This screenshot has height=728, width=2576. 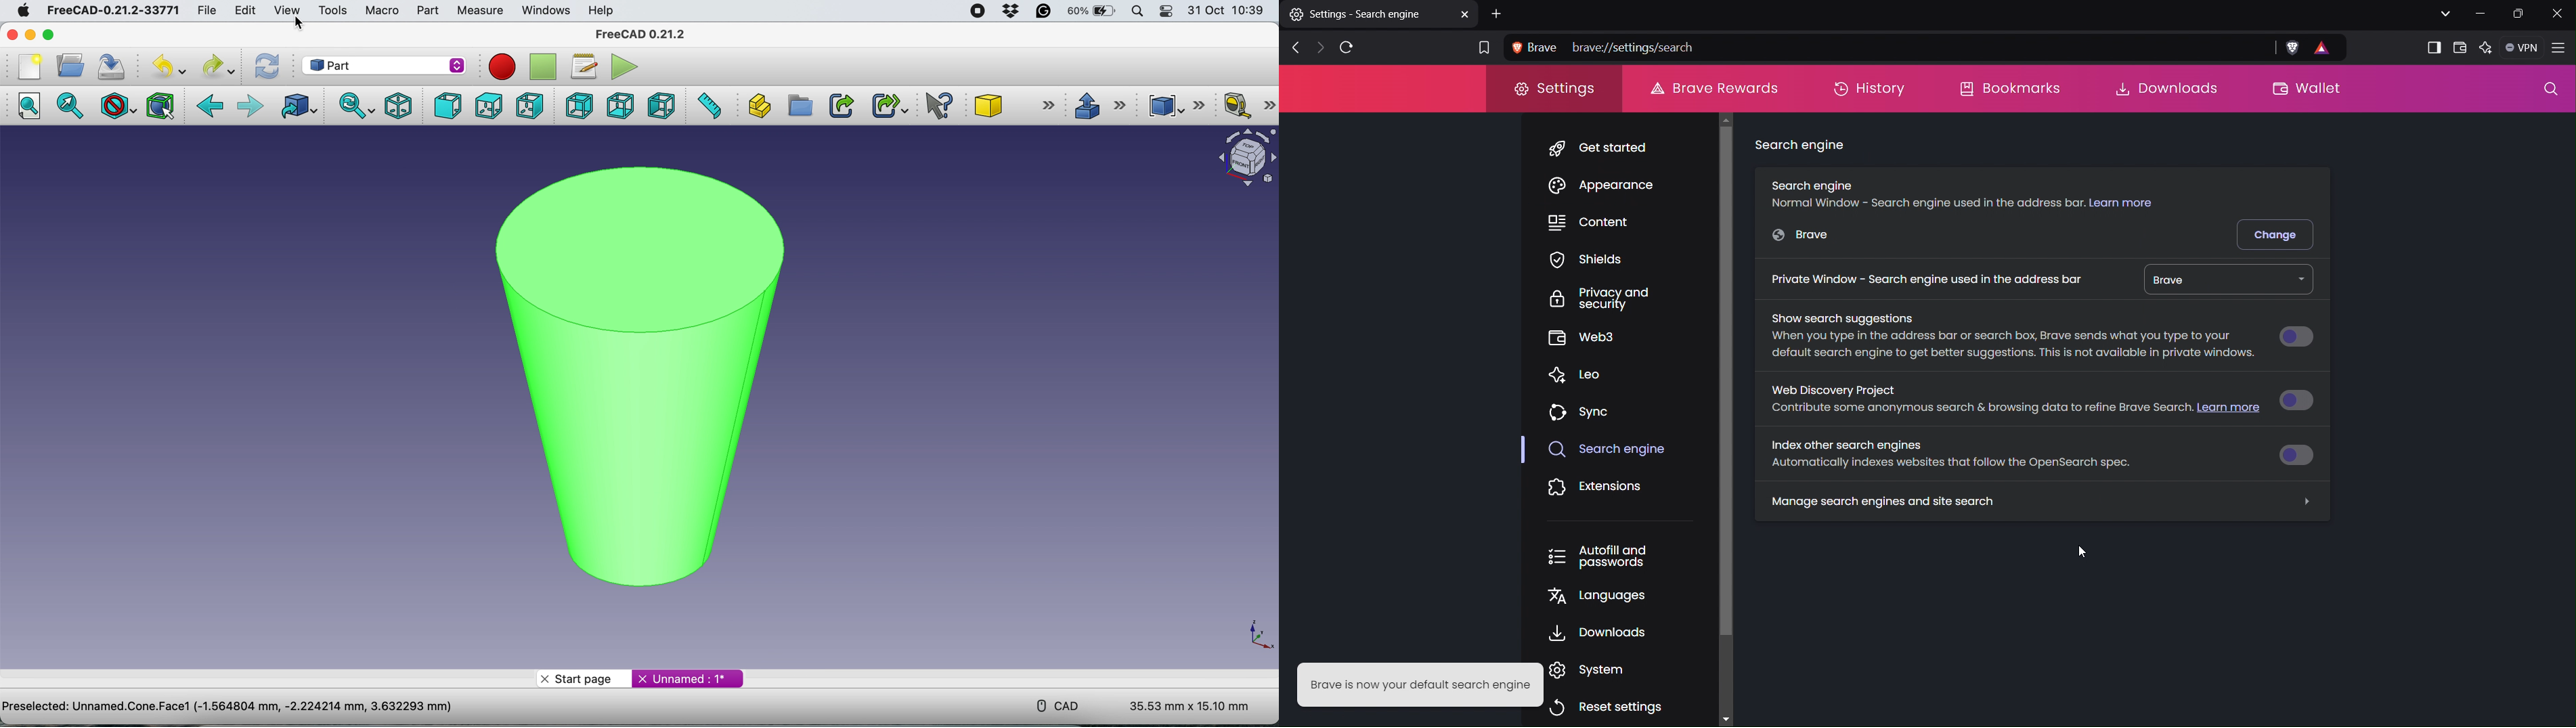 What do you see at coordinates (446, 107) in the screenshot?
I see `front` at bounding box center [446, 107].